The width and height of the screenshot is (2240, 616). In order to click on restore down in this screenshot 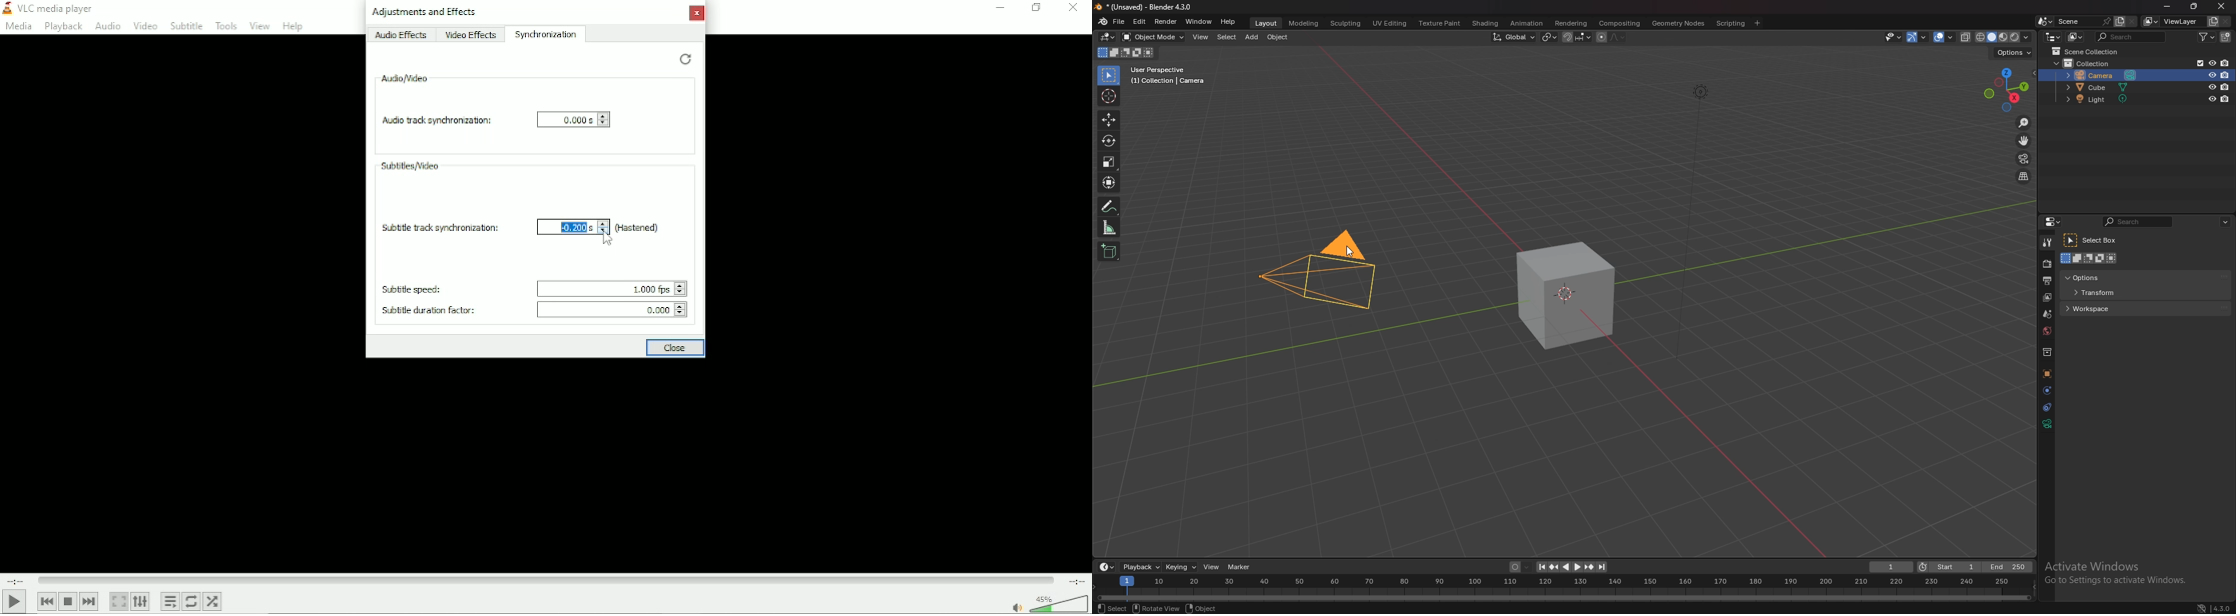, I will do `click(1036, 7)`.